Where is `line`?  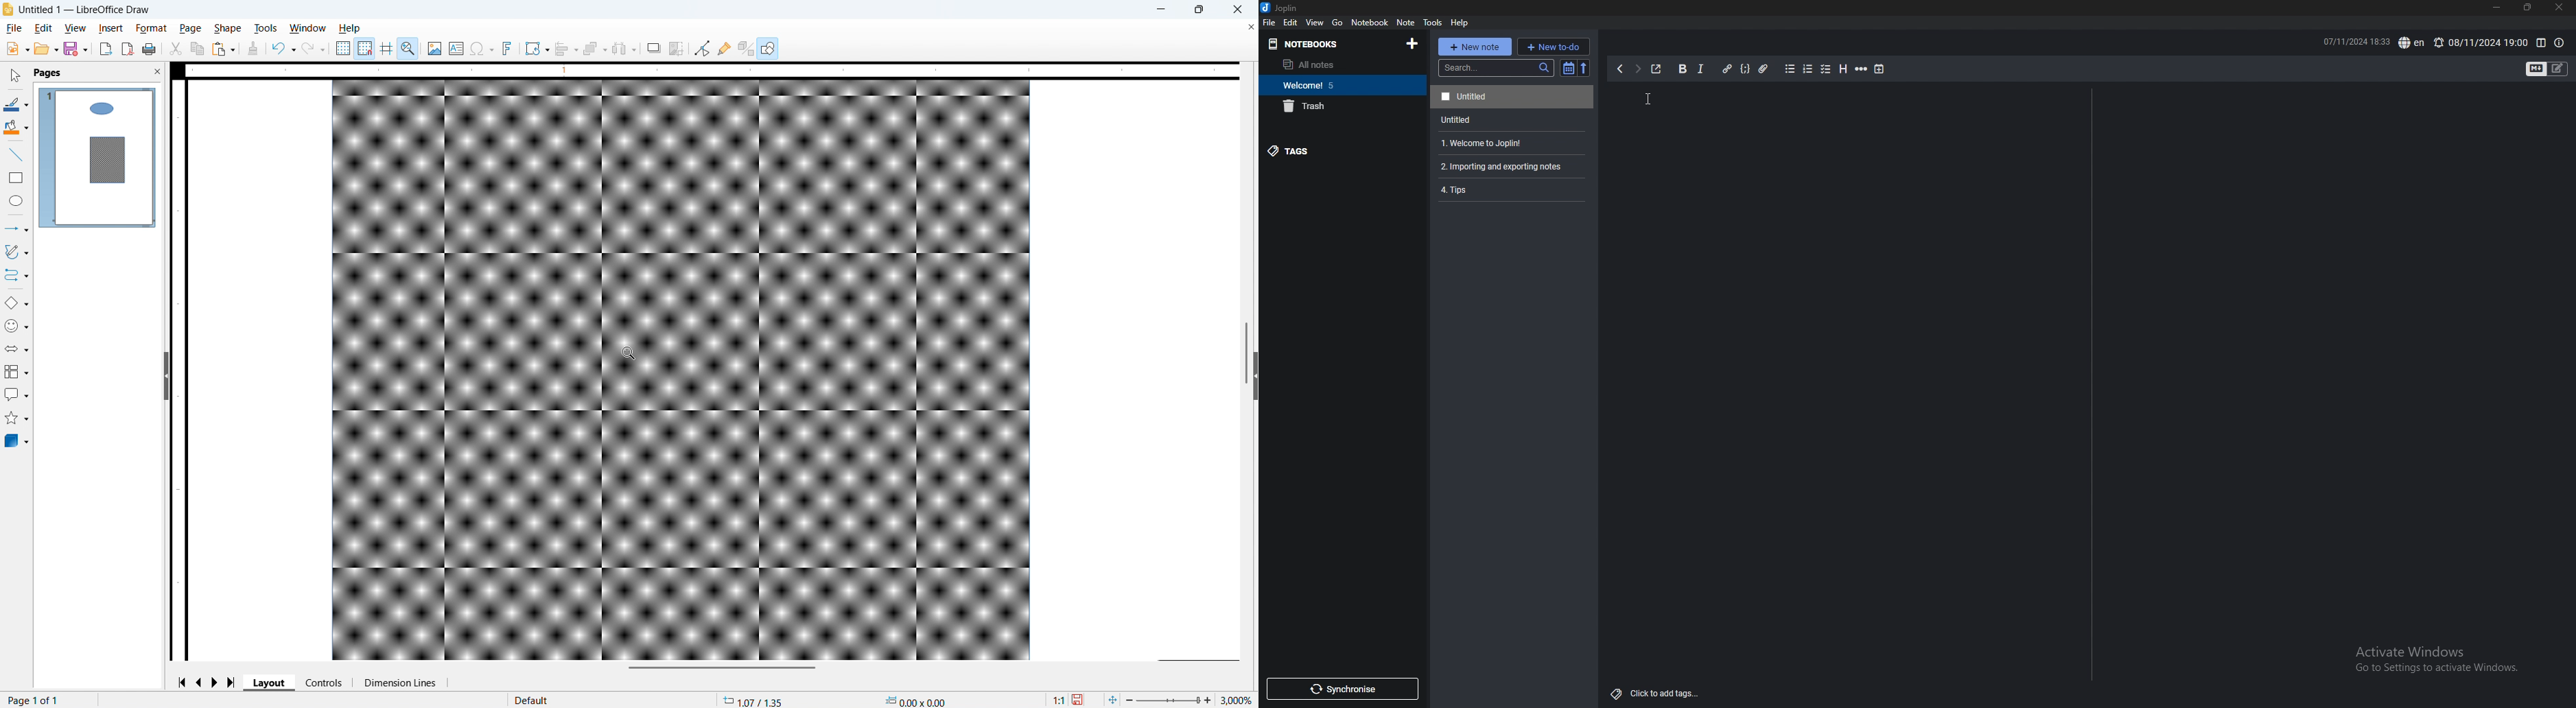 line is located at coordinates (15, 155).